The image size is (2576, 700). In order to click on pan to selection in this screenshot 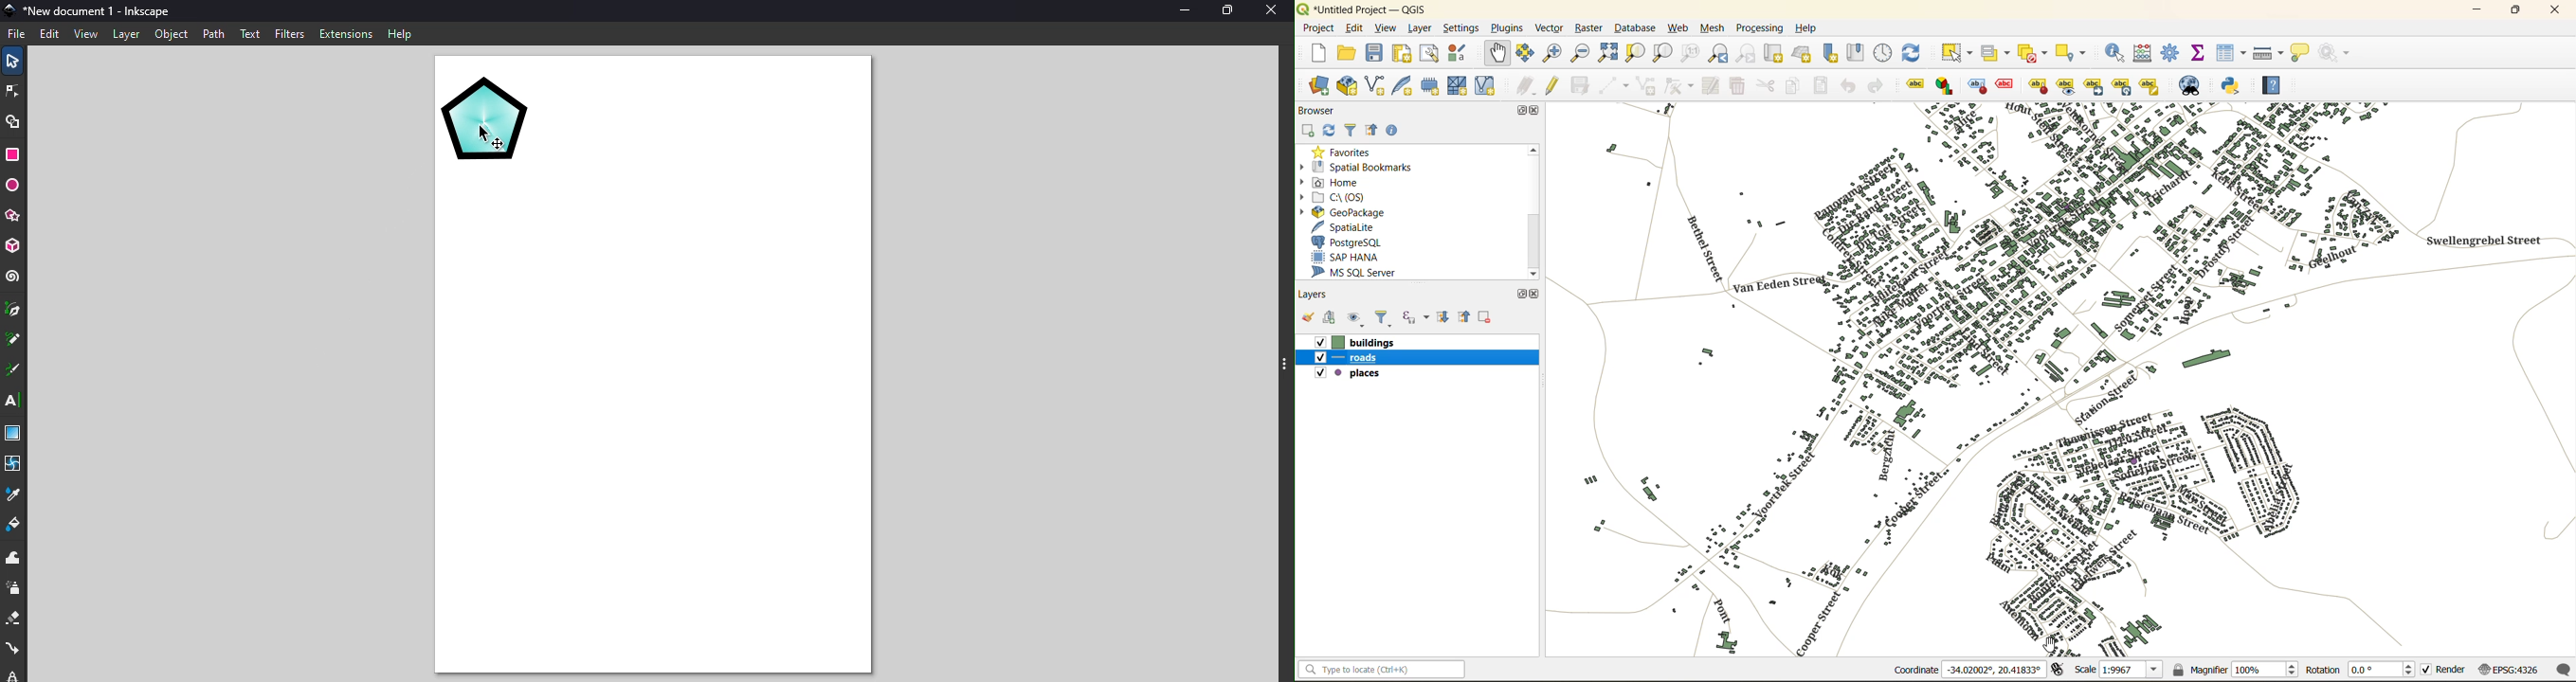, I will do `click(1526, 54)`.